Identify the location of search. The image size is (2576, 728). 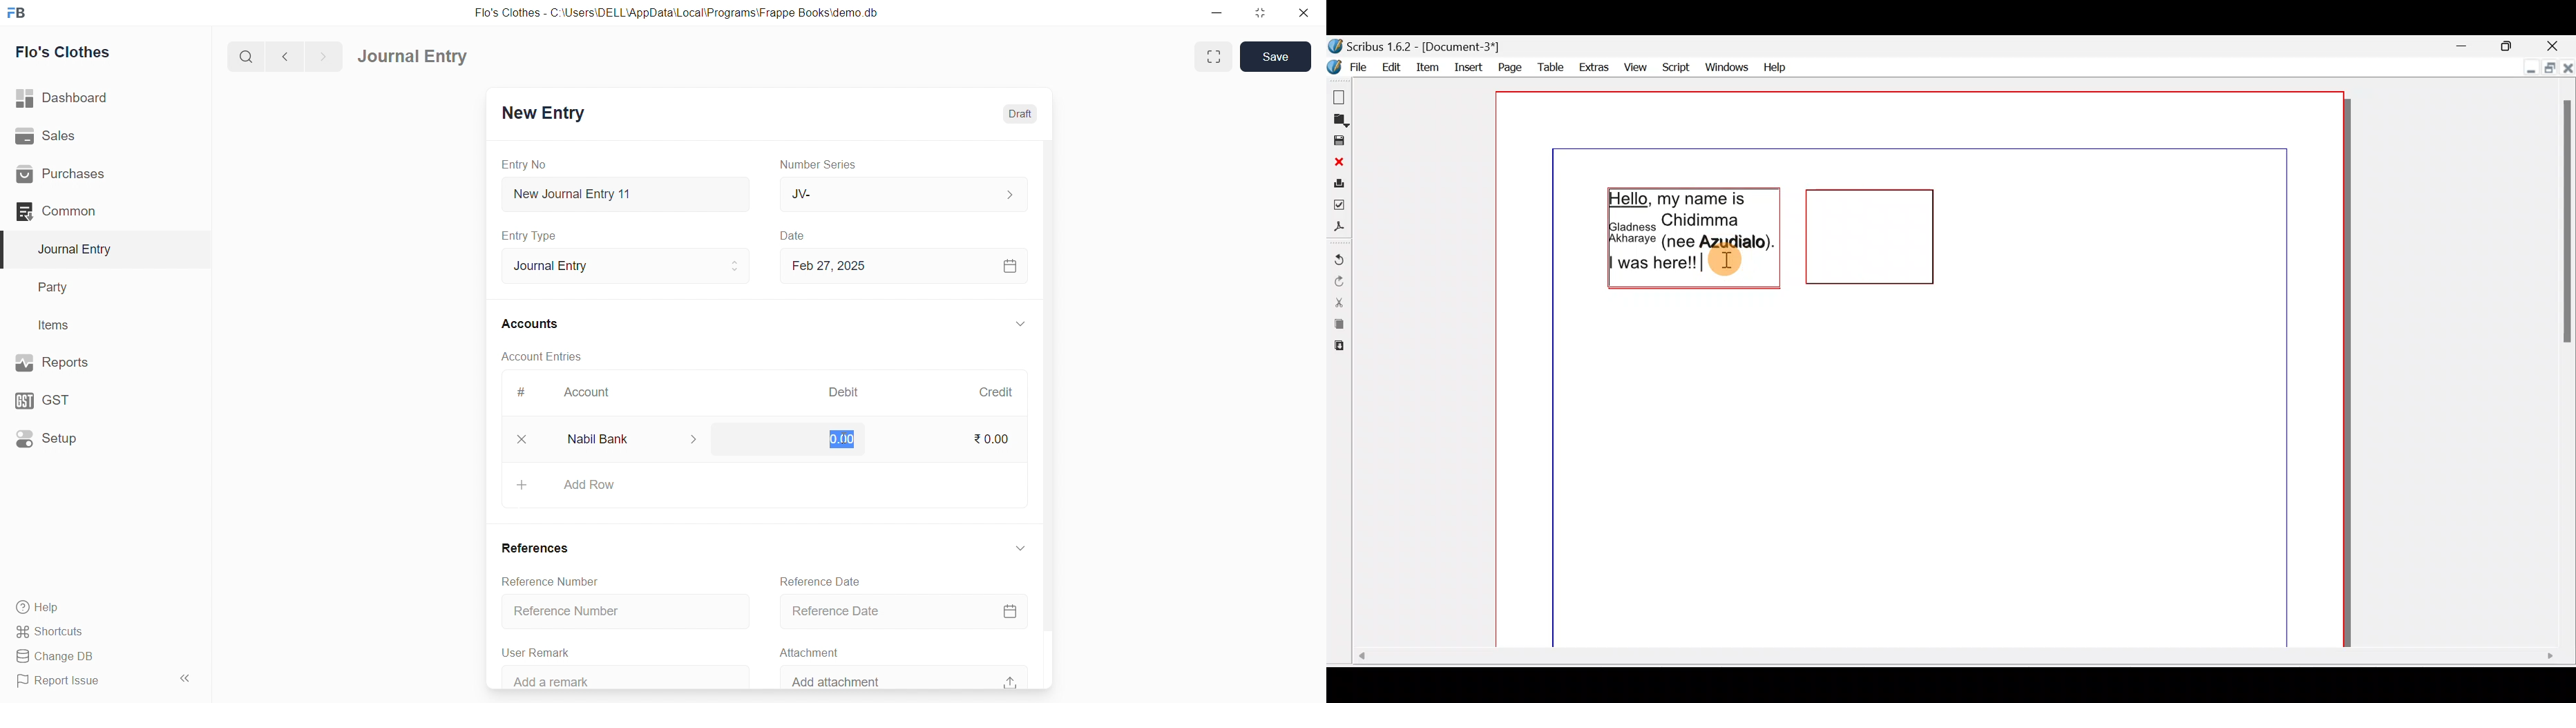
(244, 58).